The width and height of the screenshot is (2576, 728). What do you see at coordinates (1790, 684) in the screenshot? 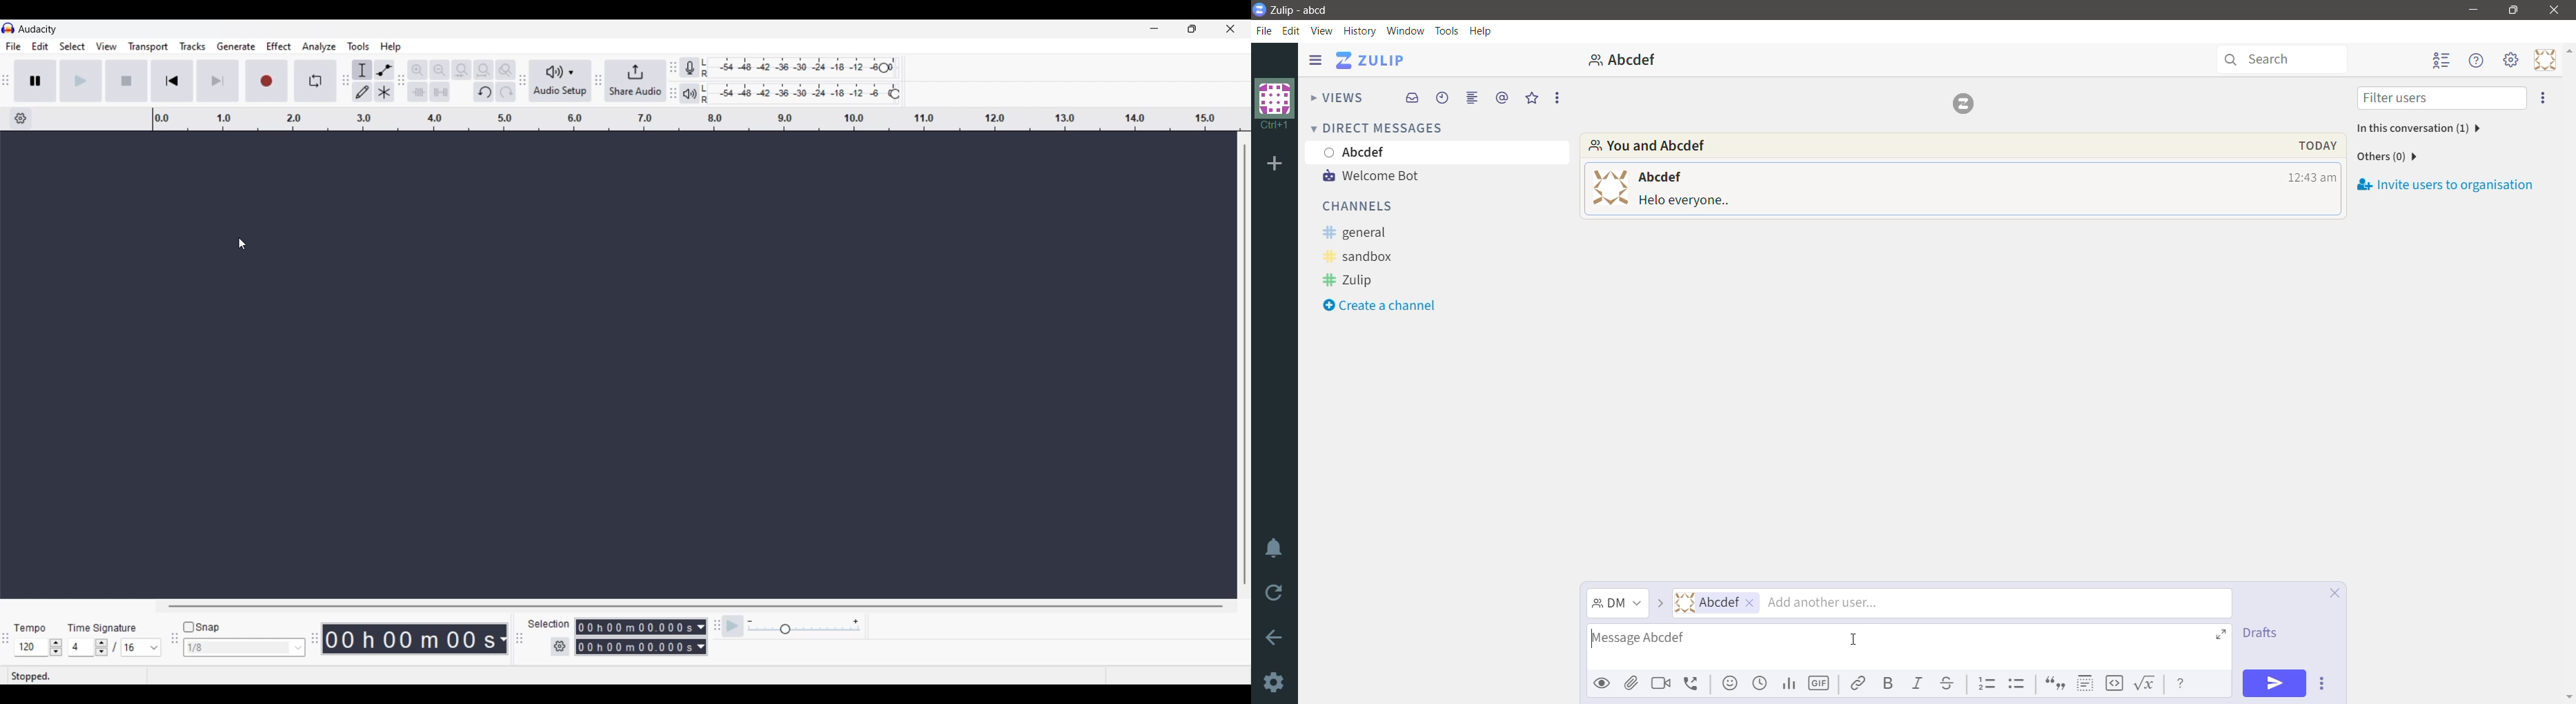
I see `Add Poll` at bounding box center [1790, 684].